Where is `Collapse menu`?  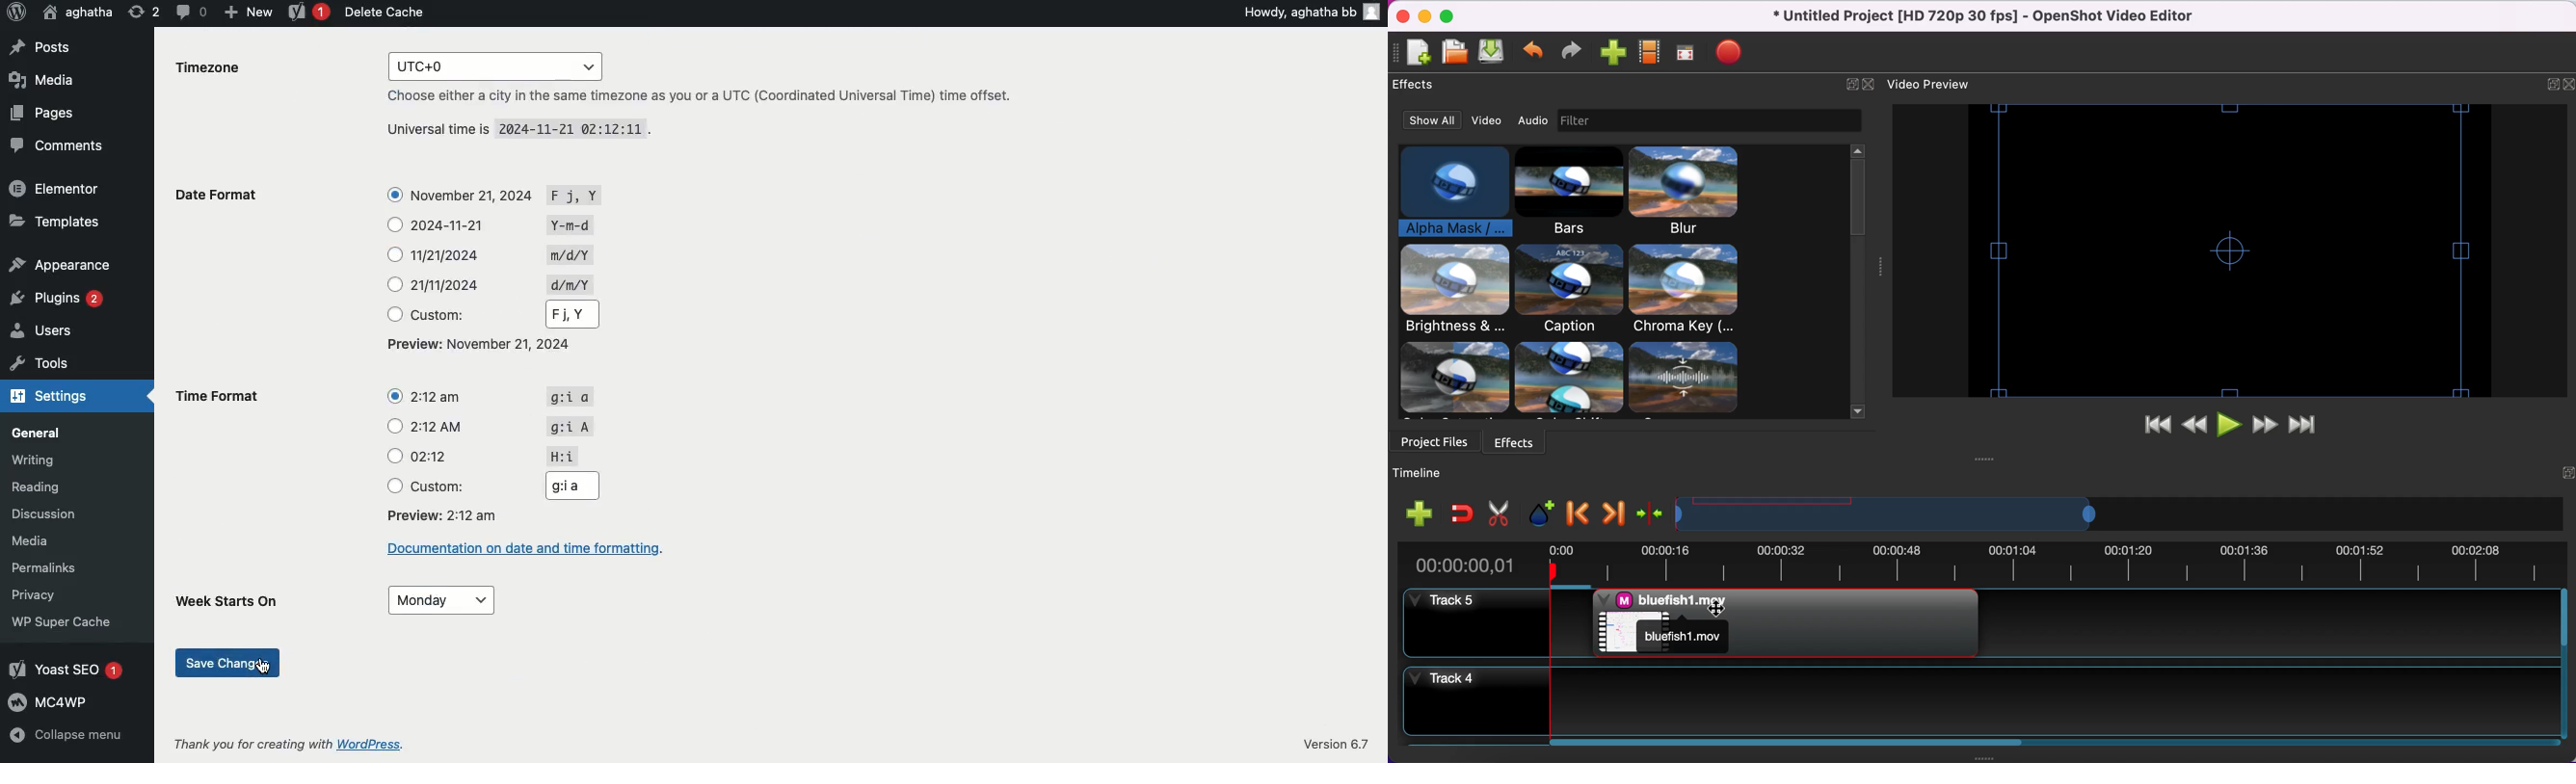
Collapse menu is located at coordinates (69, 735).